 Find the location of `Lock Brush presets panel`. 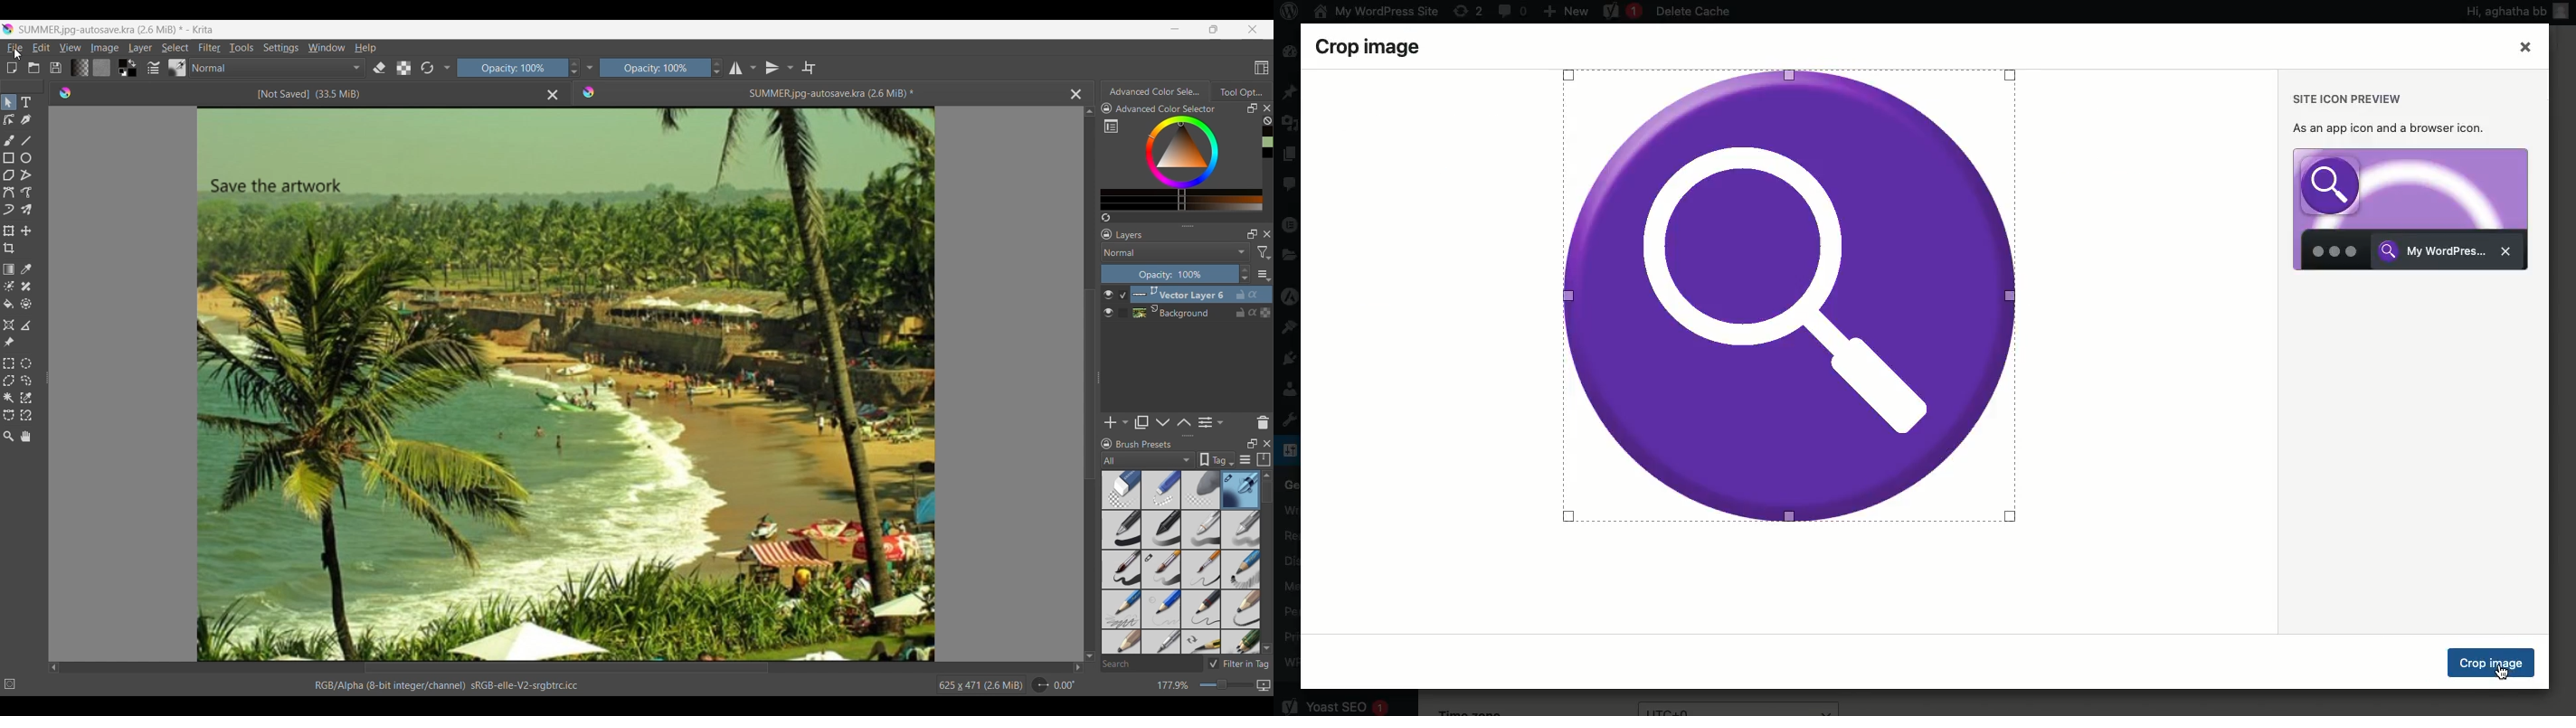

Lock Brush presets panel is located at coordinates (1106, 444).